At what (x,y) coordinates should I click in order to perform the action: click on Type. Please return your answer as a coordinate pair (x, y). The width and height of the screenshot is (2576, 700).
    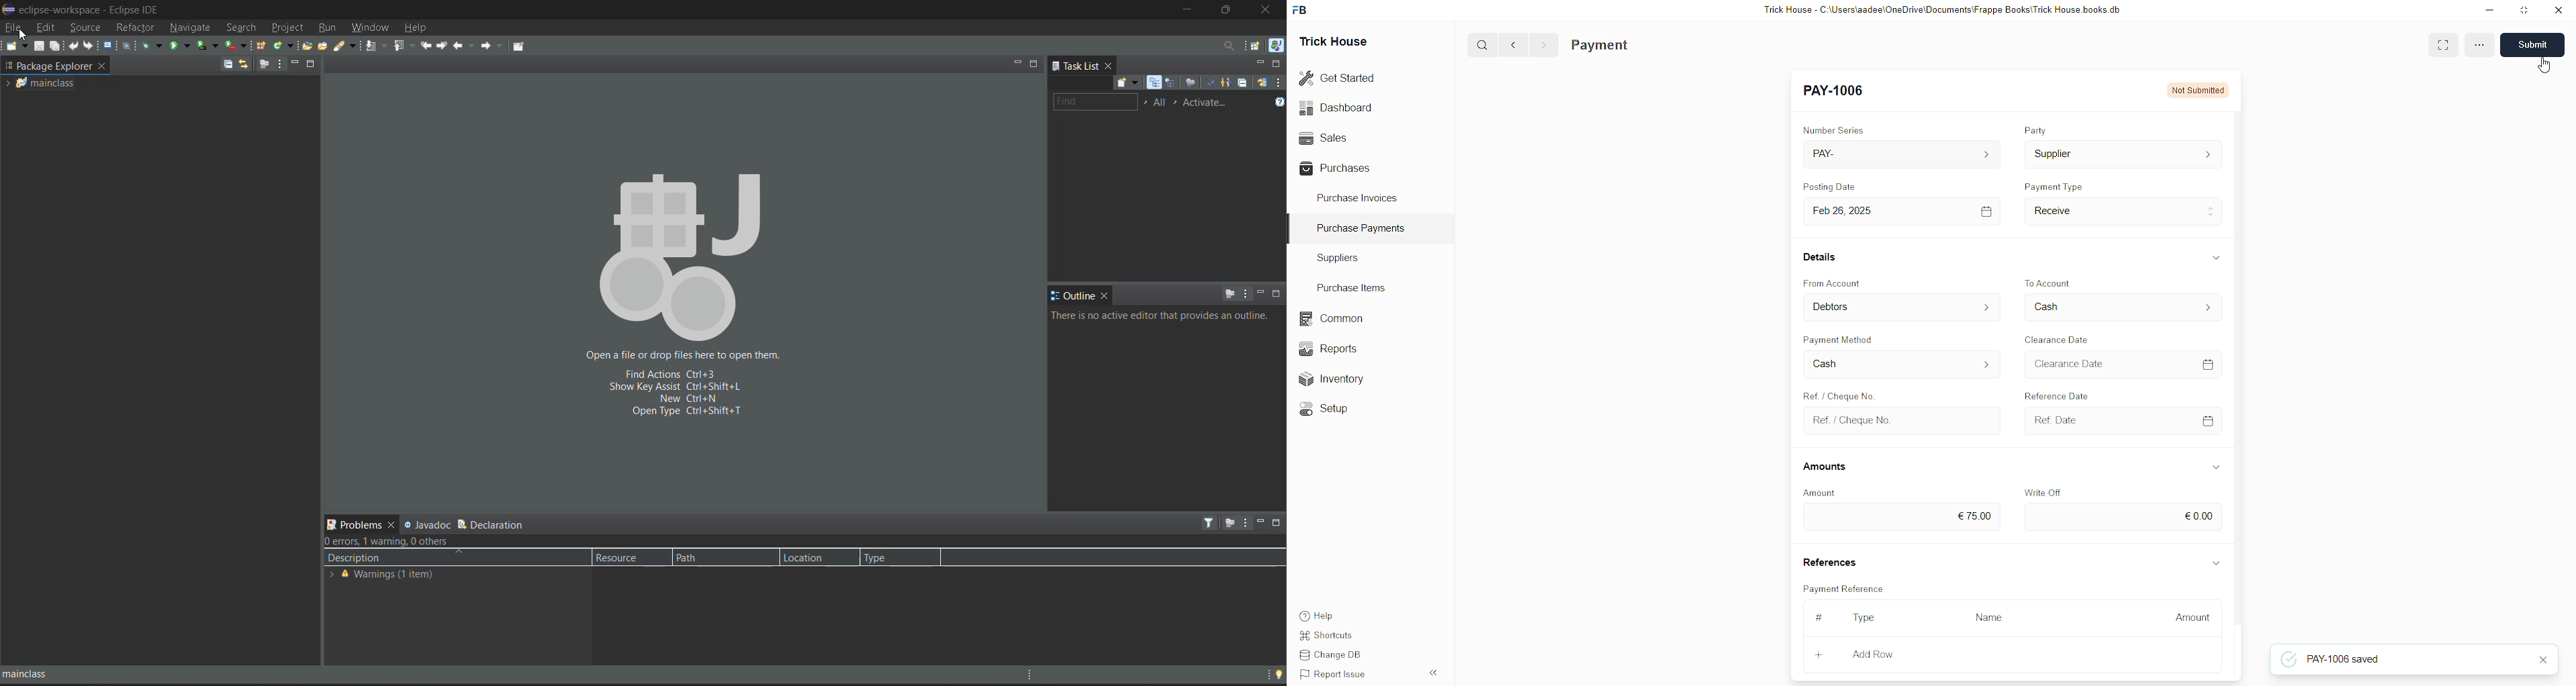
    Looking at the image, I should click on (1866, 618).